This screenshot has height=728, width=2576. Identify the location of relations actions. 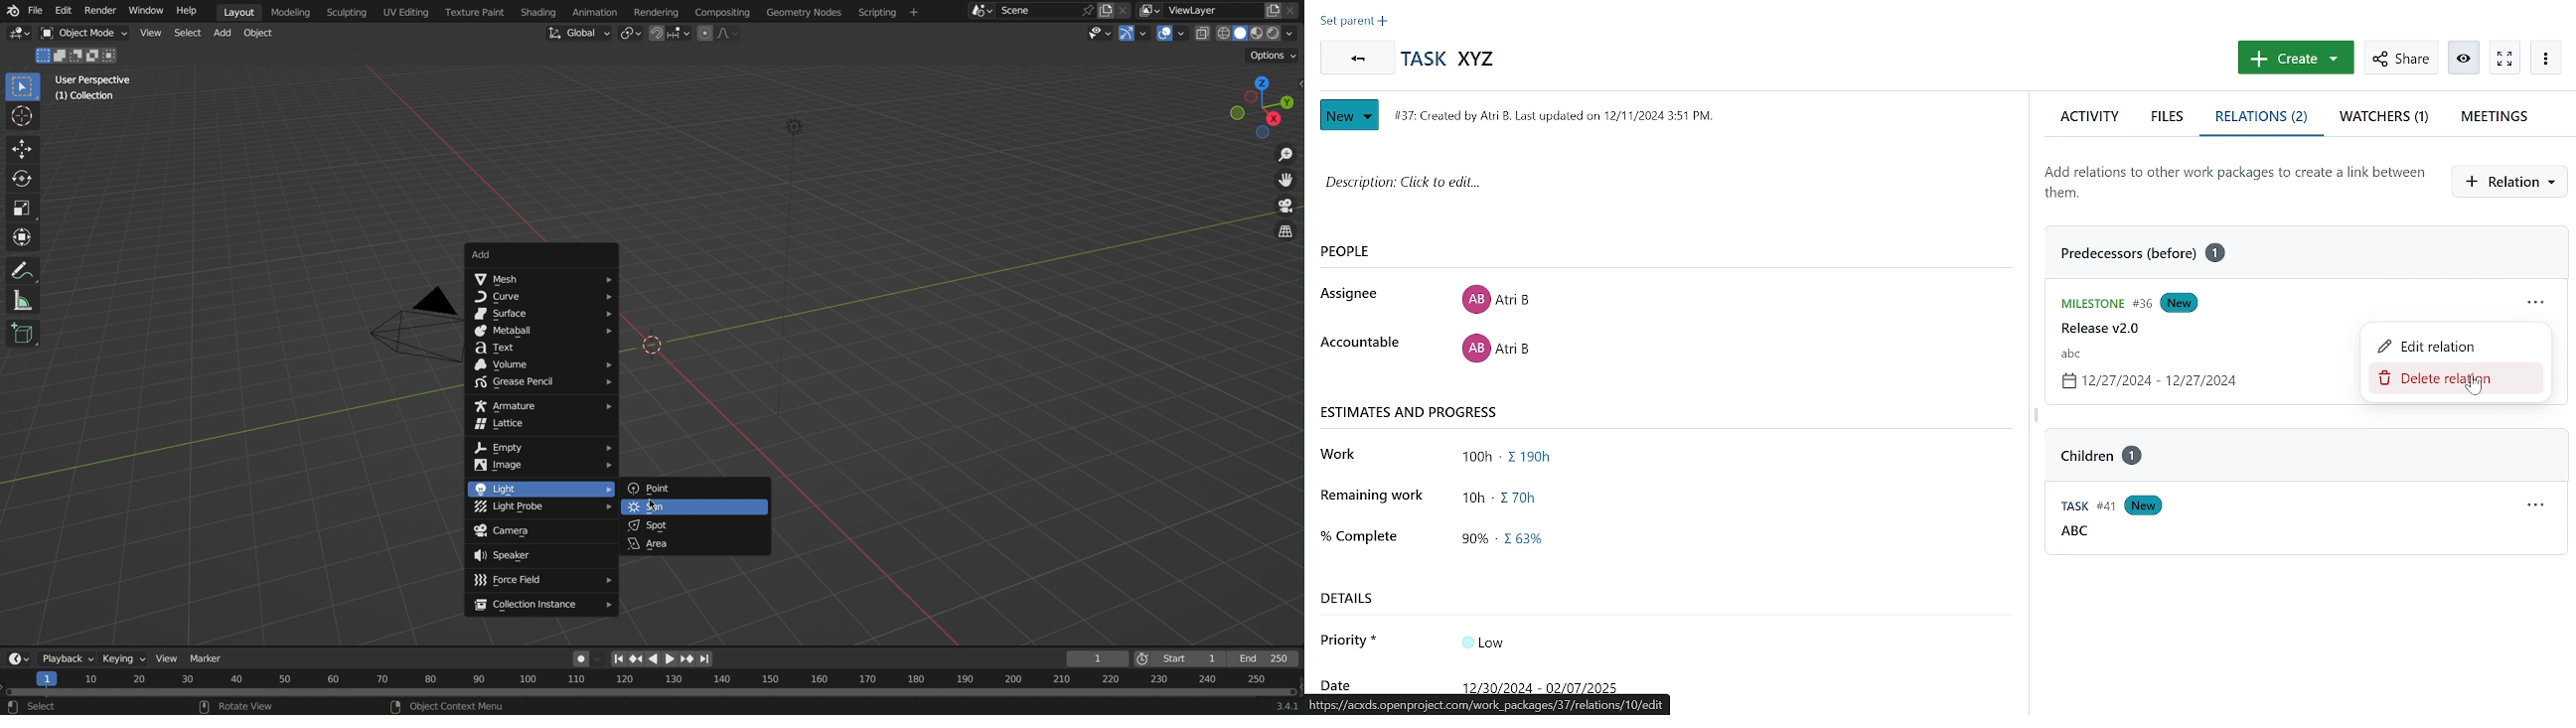
(2538, 301).